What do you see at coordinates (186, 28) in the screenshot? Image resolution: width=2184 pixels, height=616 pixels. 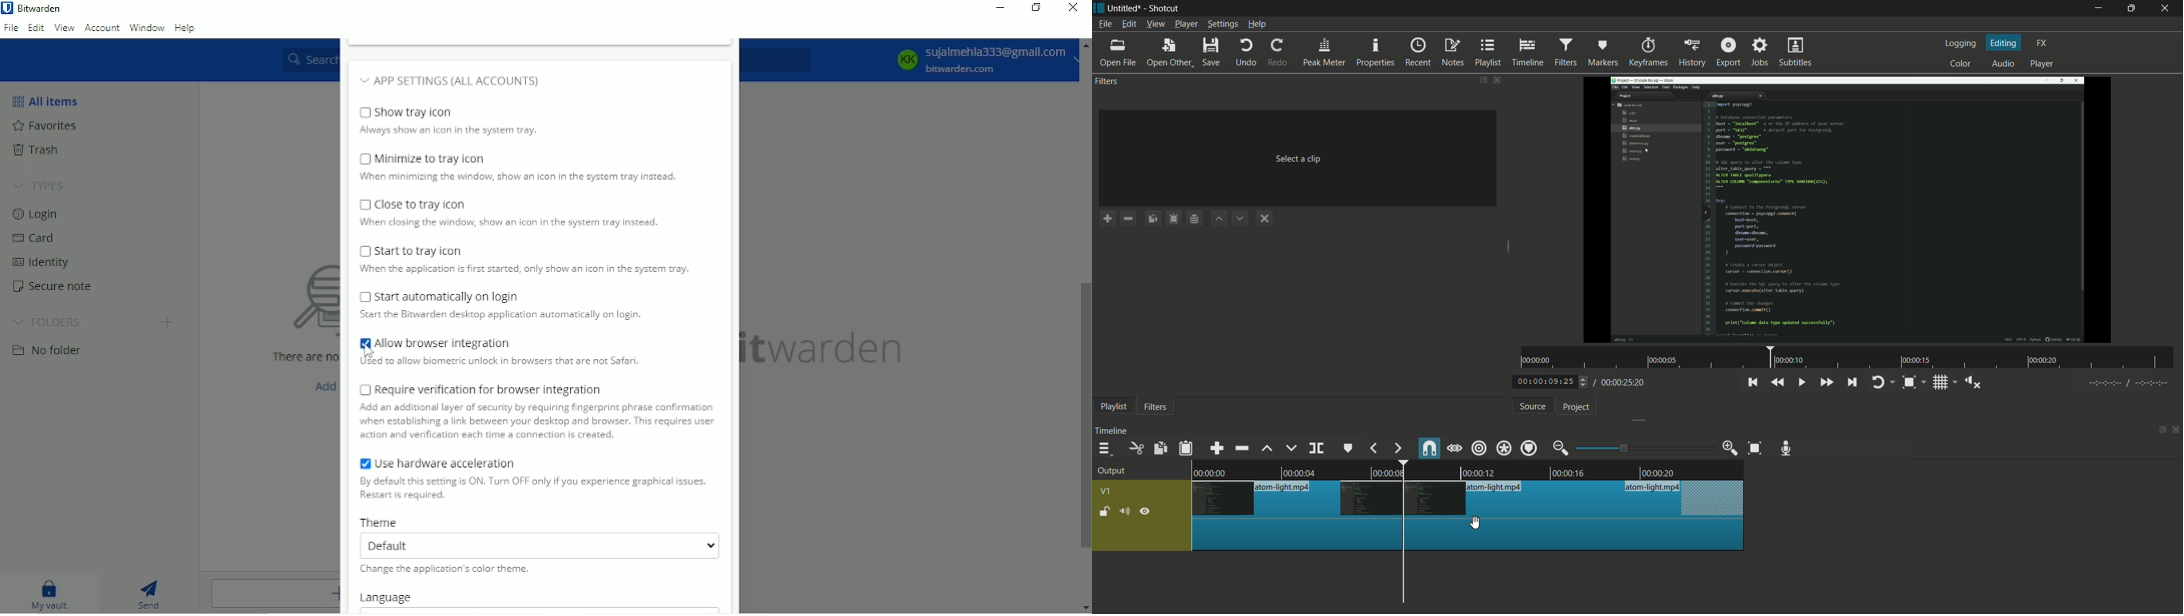 I see `Help` at bounding box center [186, 28].